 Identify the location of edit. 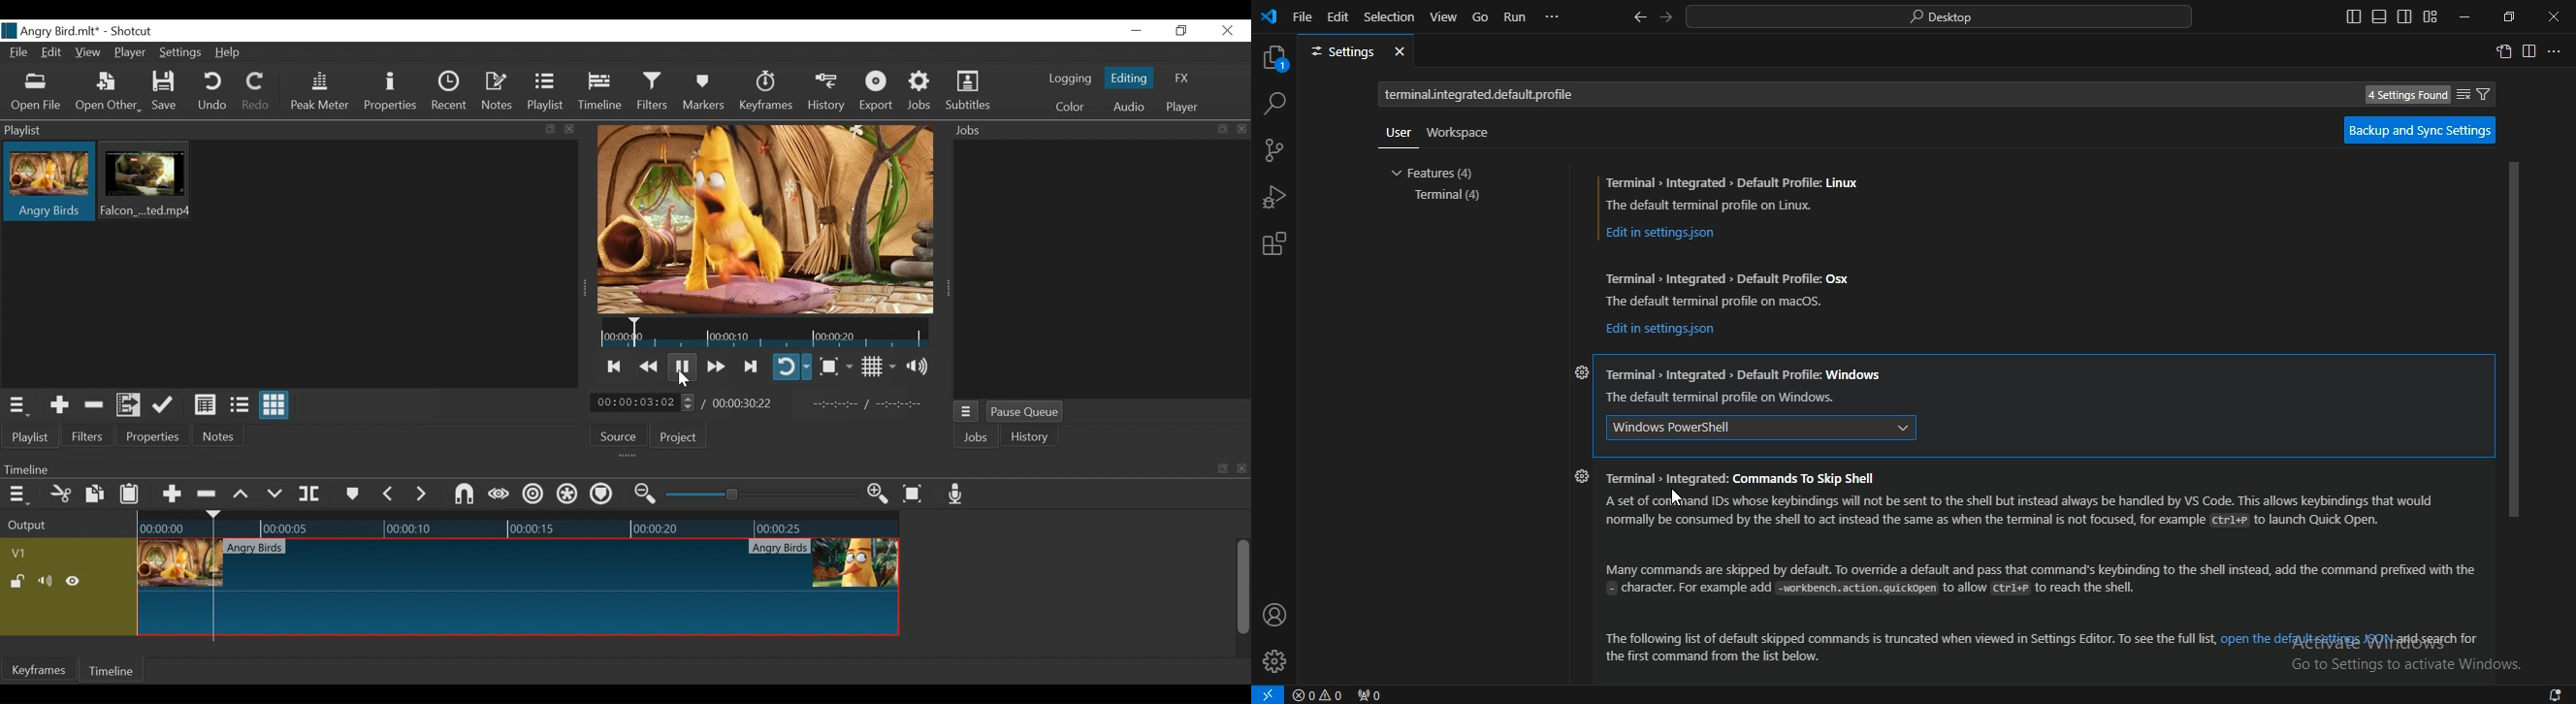
(1337, 18).